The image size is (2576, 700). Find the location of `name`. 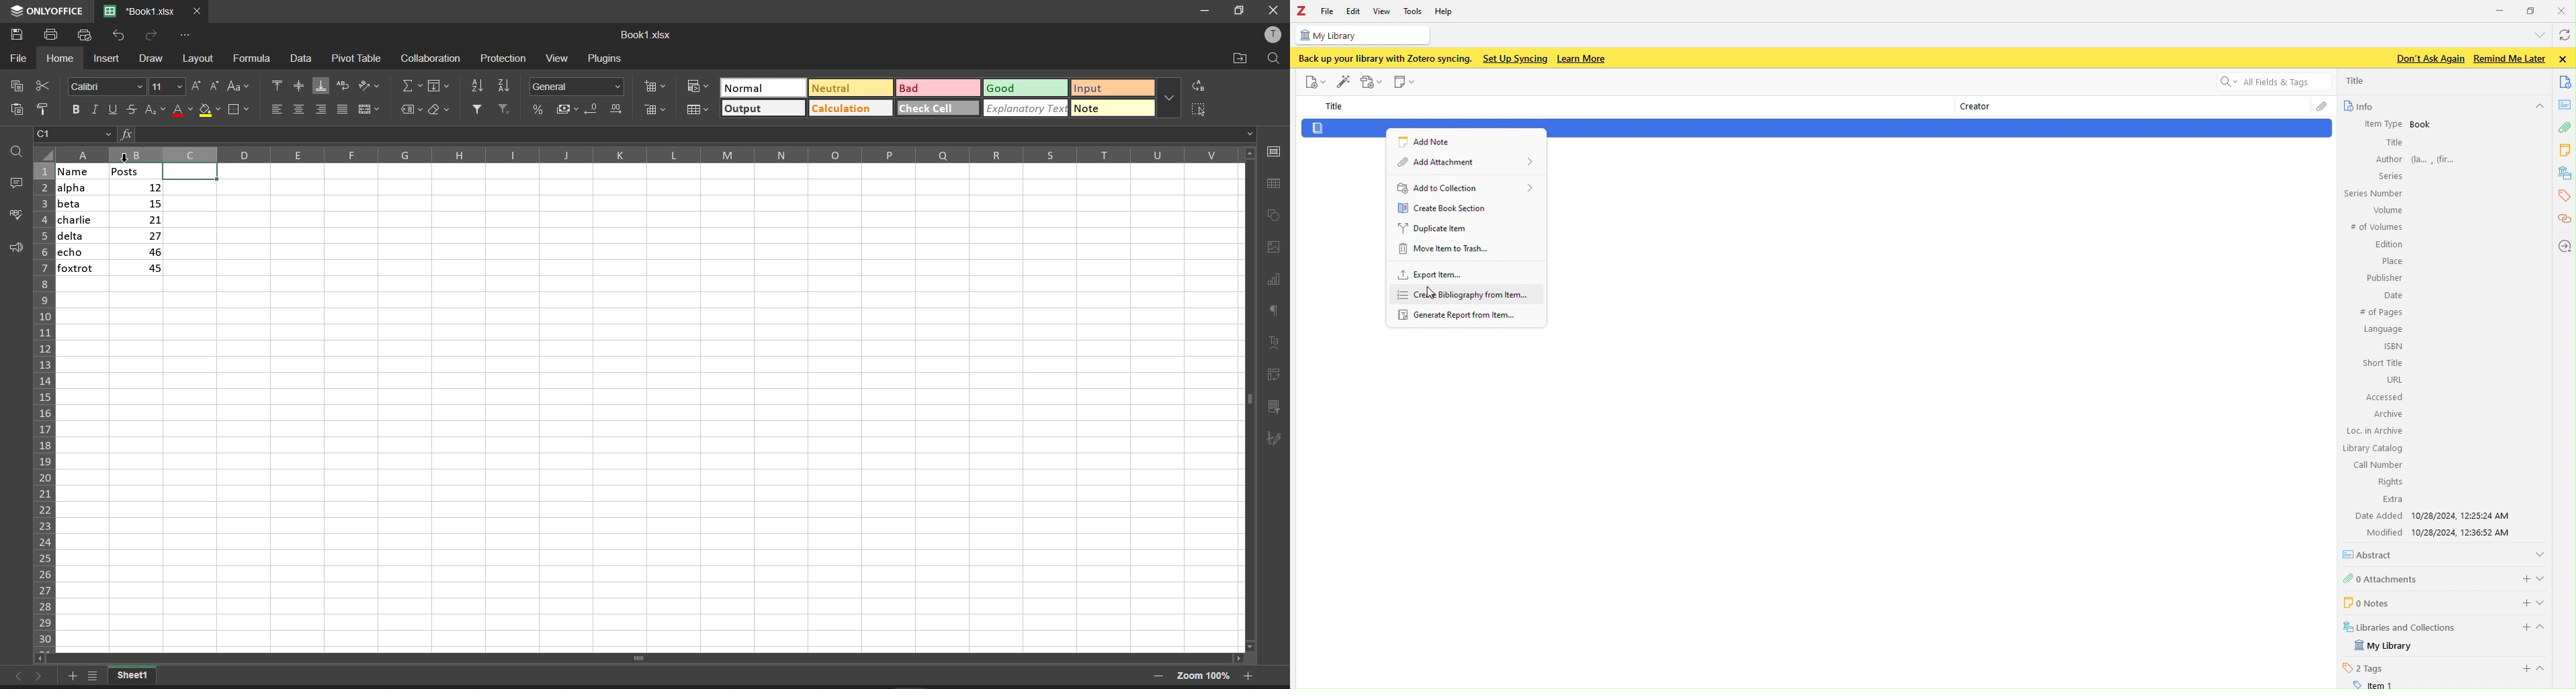

name is located at coordinates (77, 221).